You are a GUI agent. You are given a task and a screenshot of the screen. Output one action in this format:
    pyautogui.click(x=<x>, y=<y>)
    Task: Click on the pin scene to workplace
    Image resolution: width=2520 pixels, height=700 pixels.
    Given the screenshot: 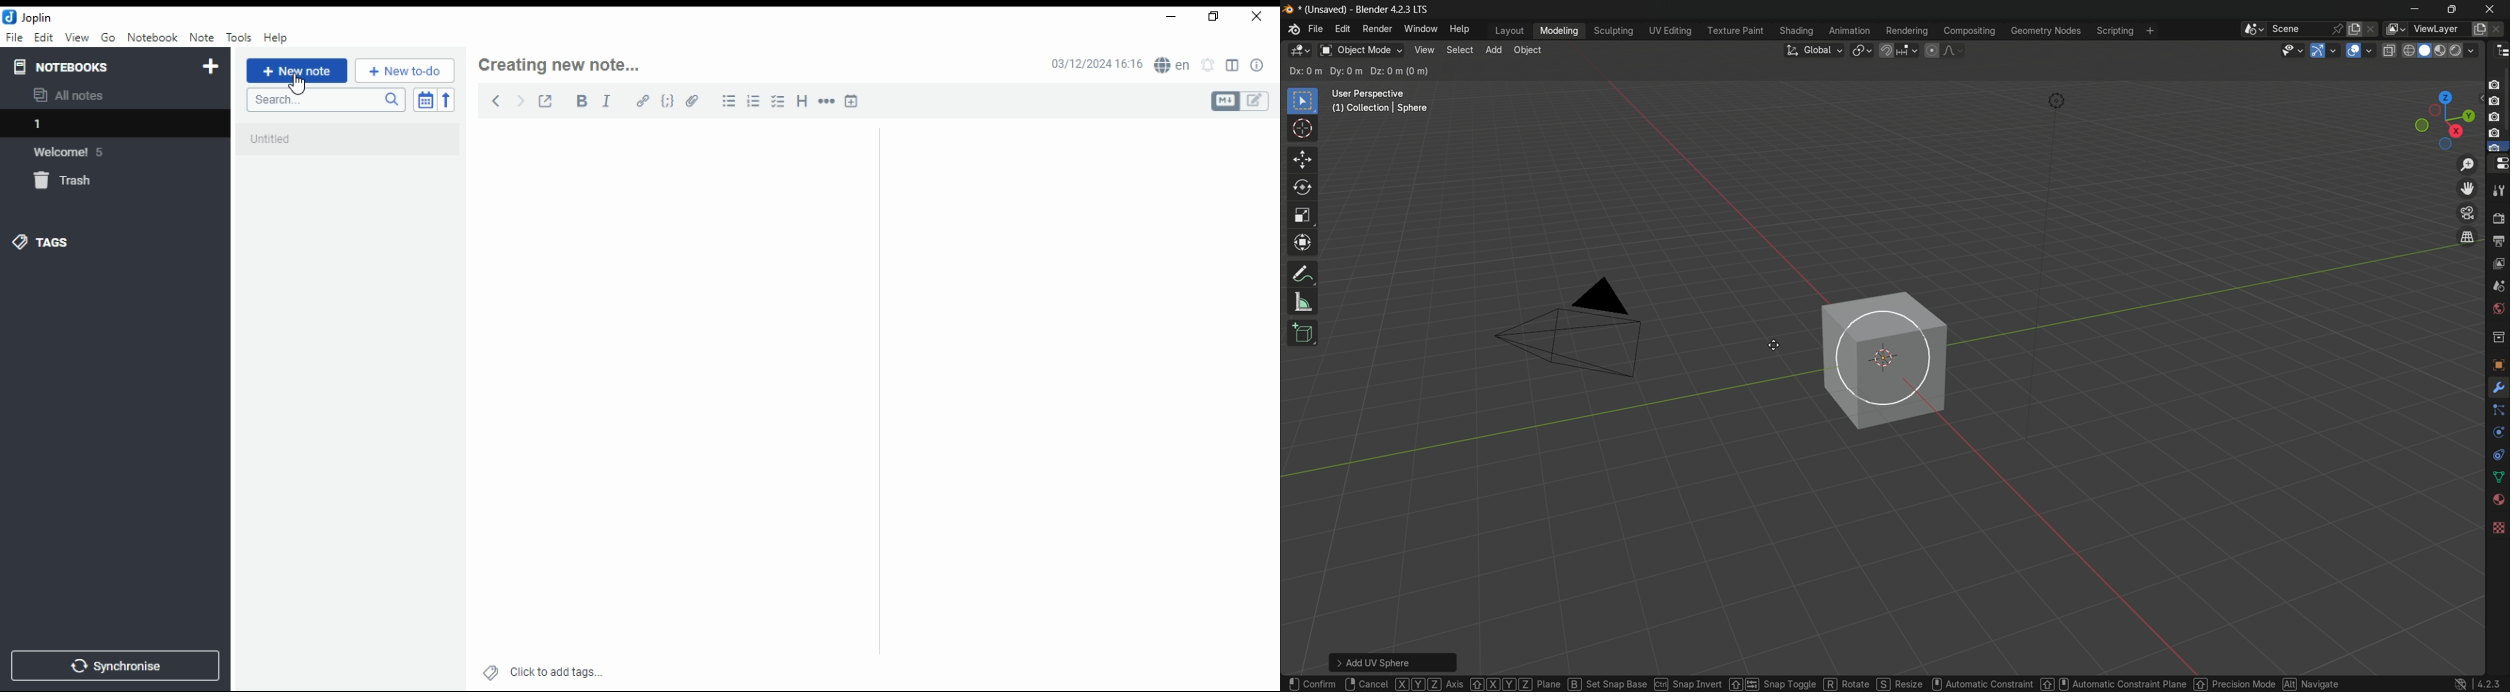 What is the action you would take?
    pyautogui.click(x=2339, y=29)
    